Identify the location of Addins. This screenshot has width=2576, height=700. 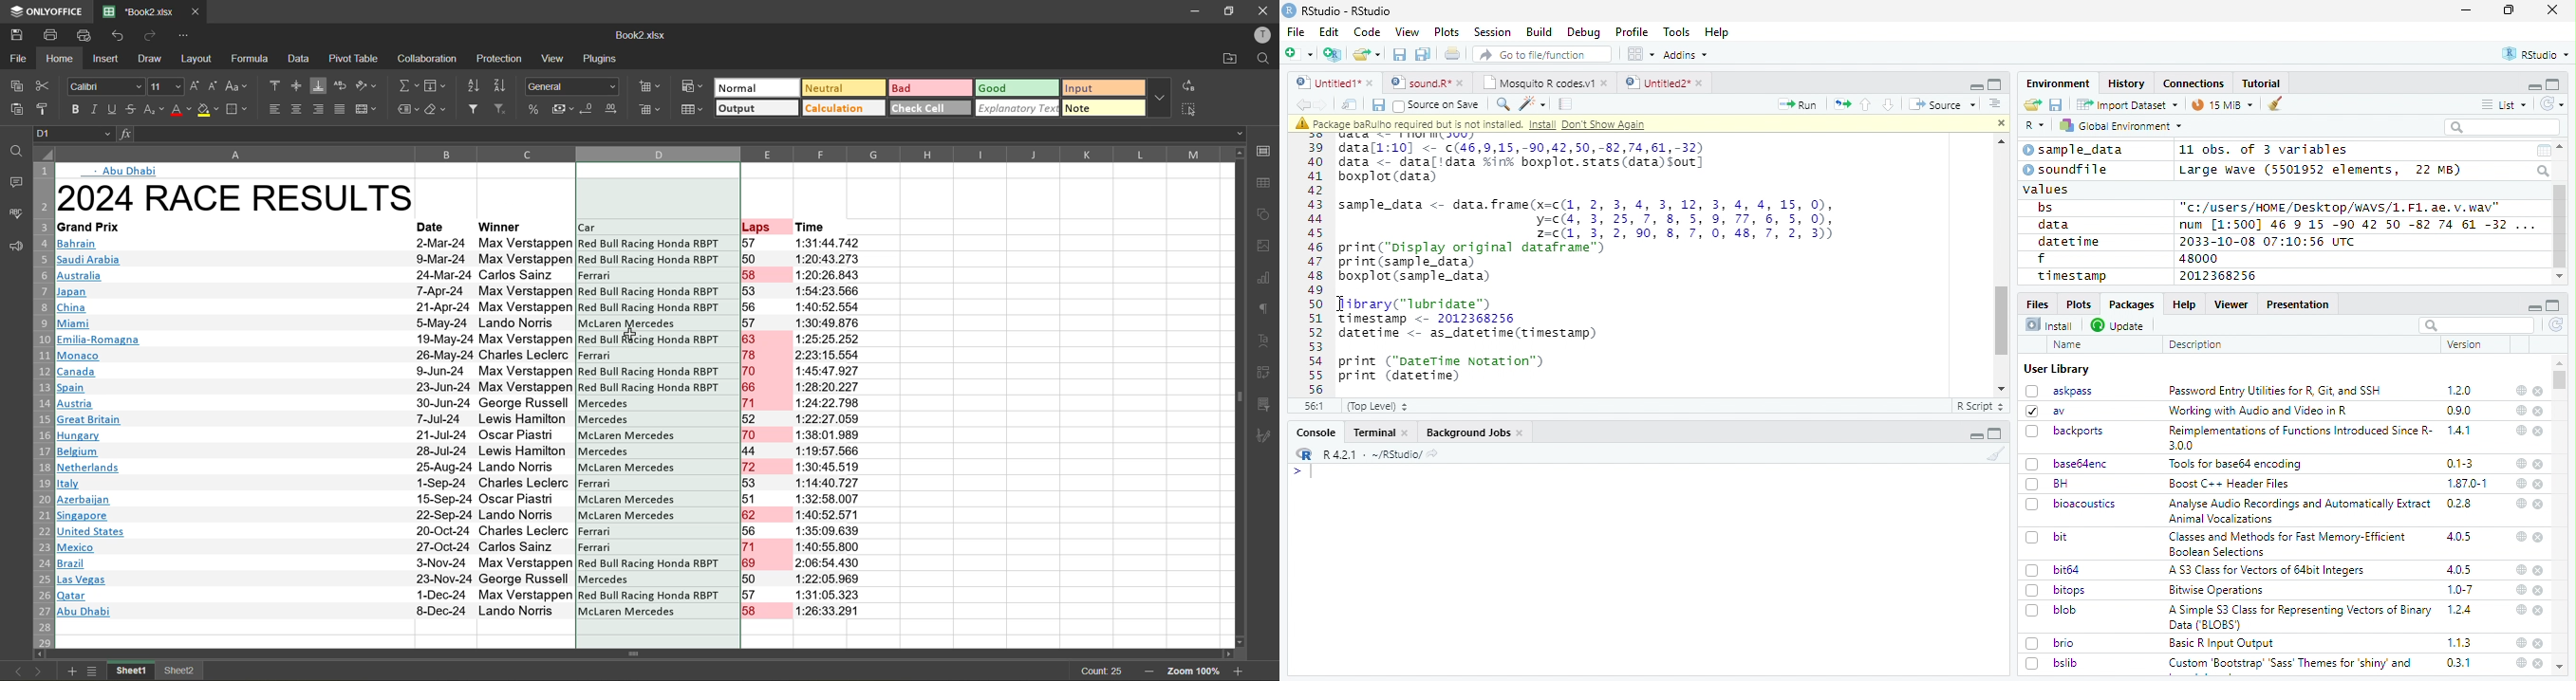
(1686, 55).